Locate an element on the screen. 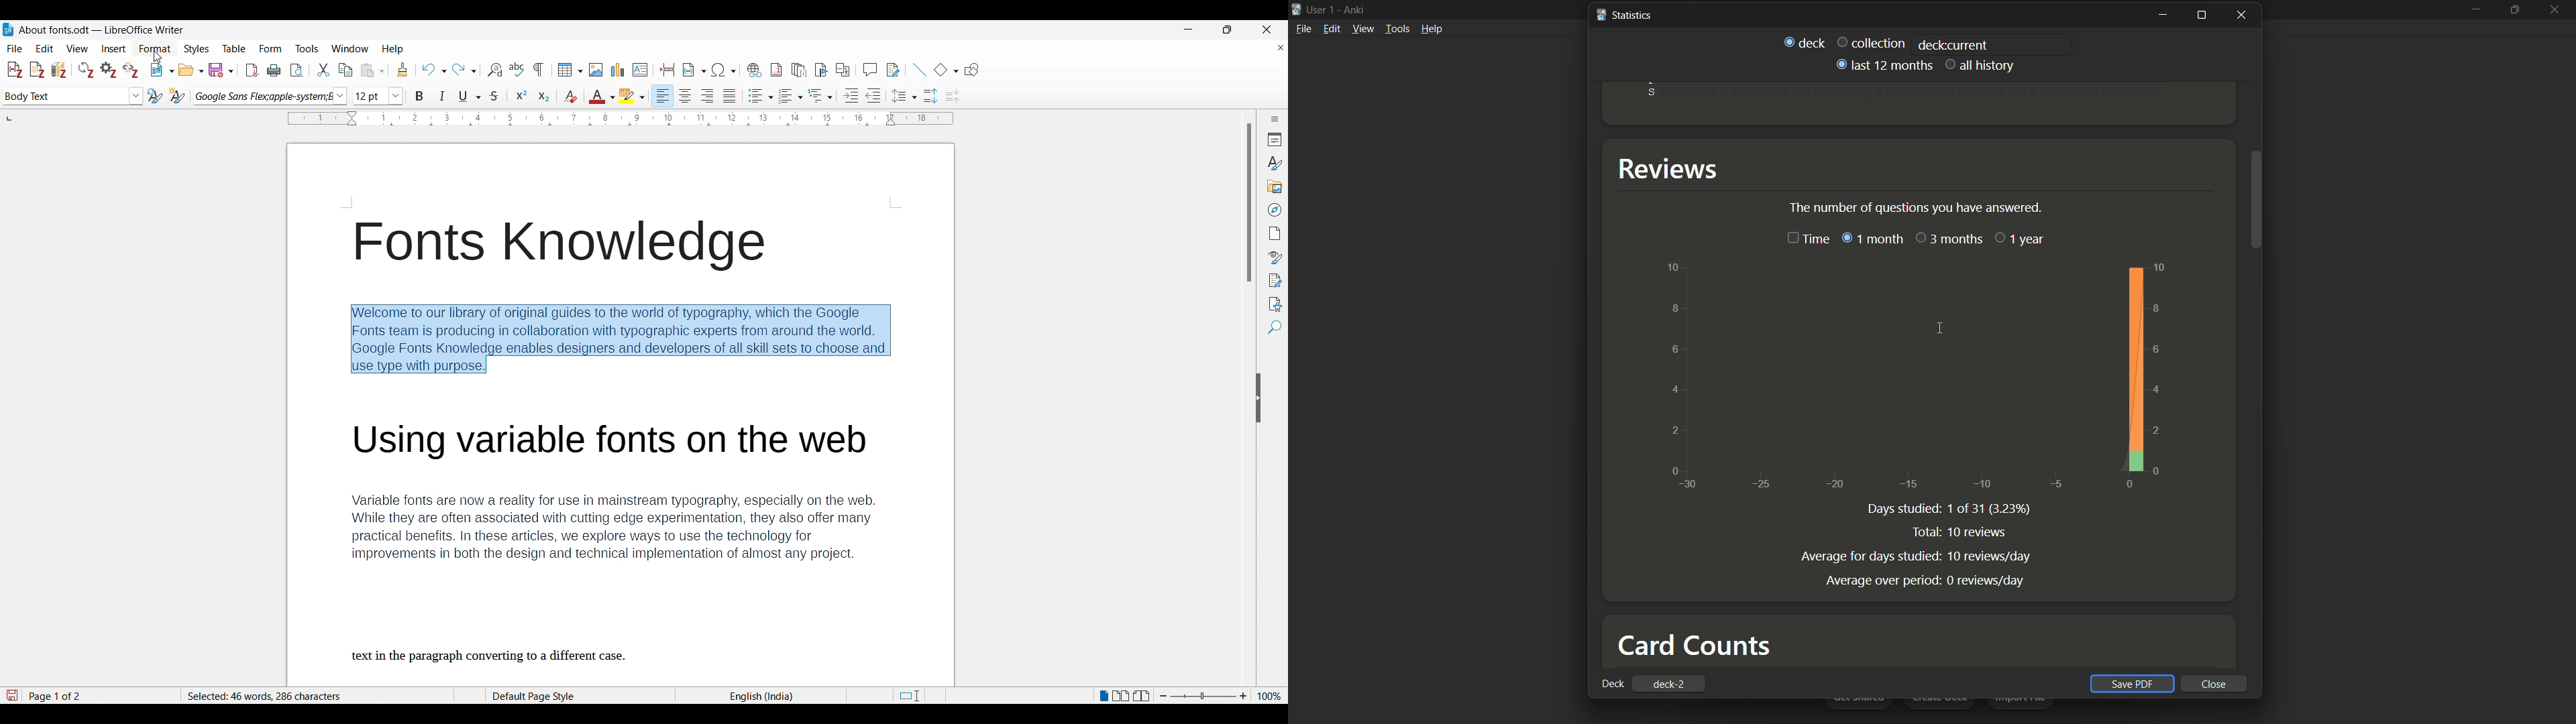 The width and height of the screenshot is (2576, 728). Close document is located at coordinates (1281, 48).